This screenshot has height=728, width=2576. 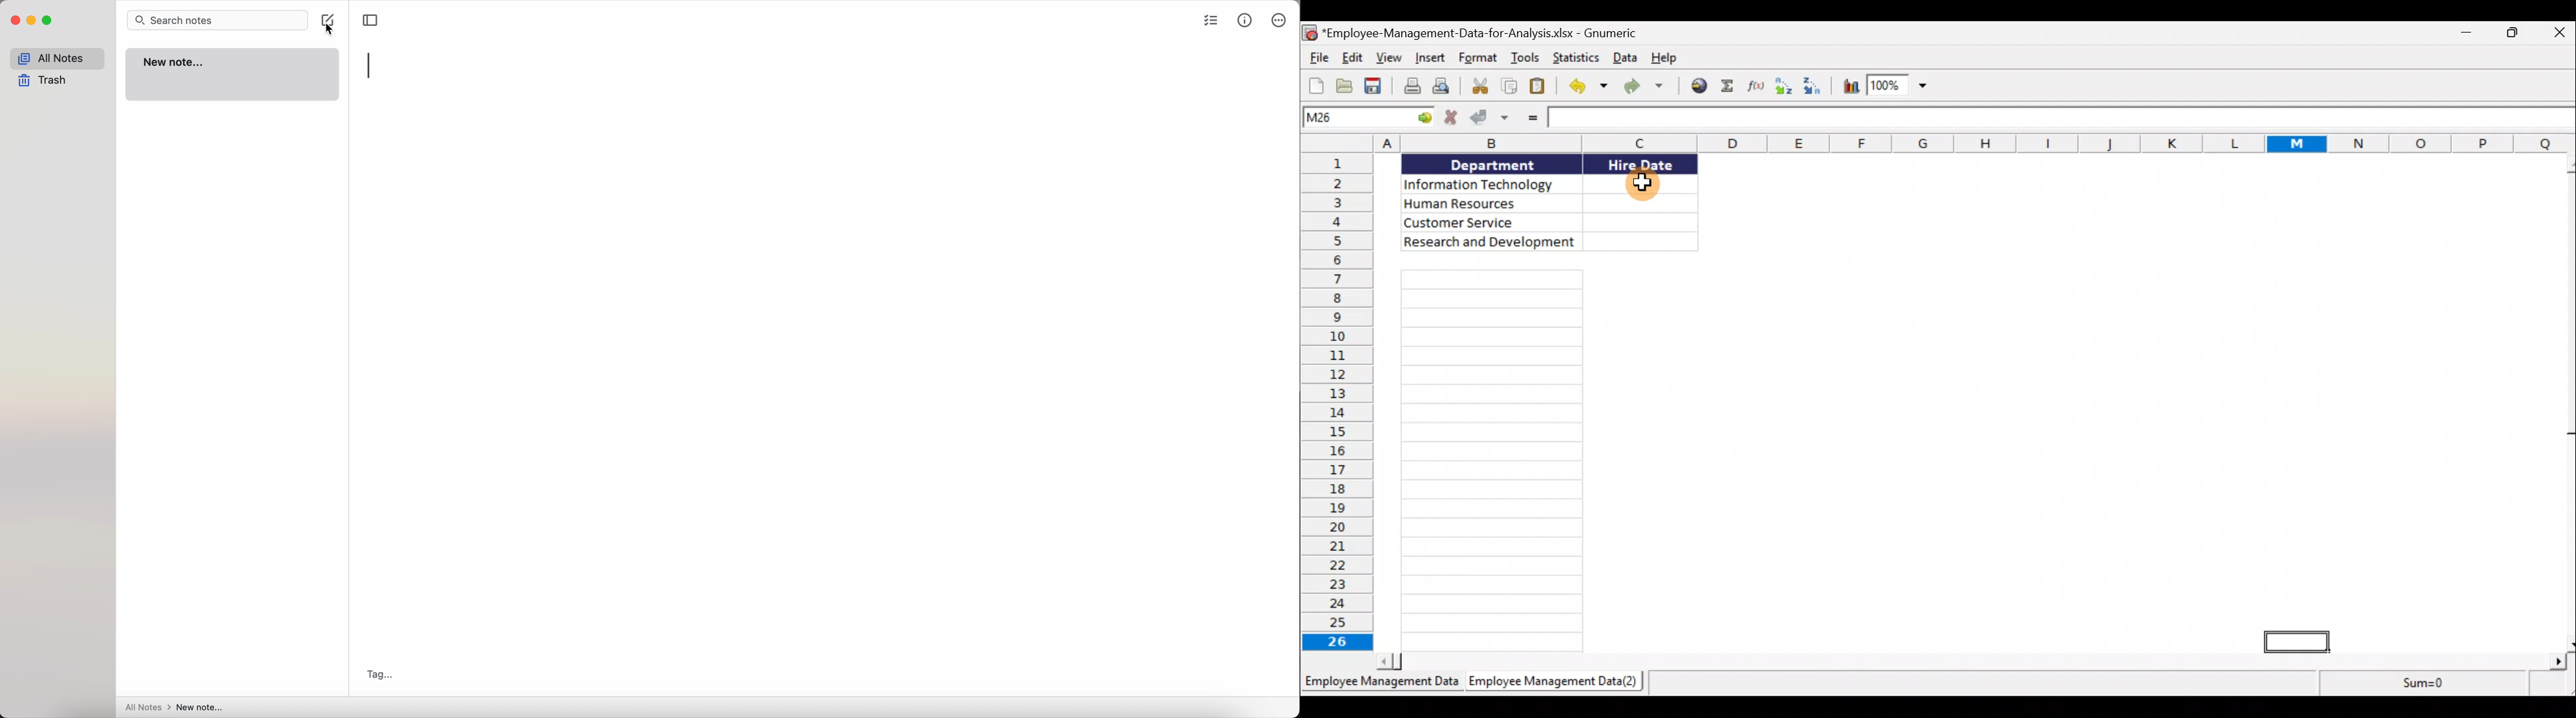 What do you see at coordinates (1470, 32) in the screenshot?
I see `Document name` at bounding box center [1470, 32].